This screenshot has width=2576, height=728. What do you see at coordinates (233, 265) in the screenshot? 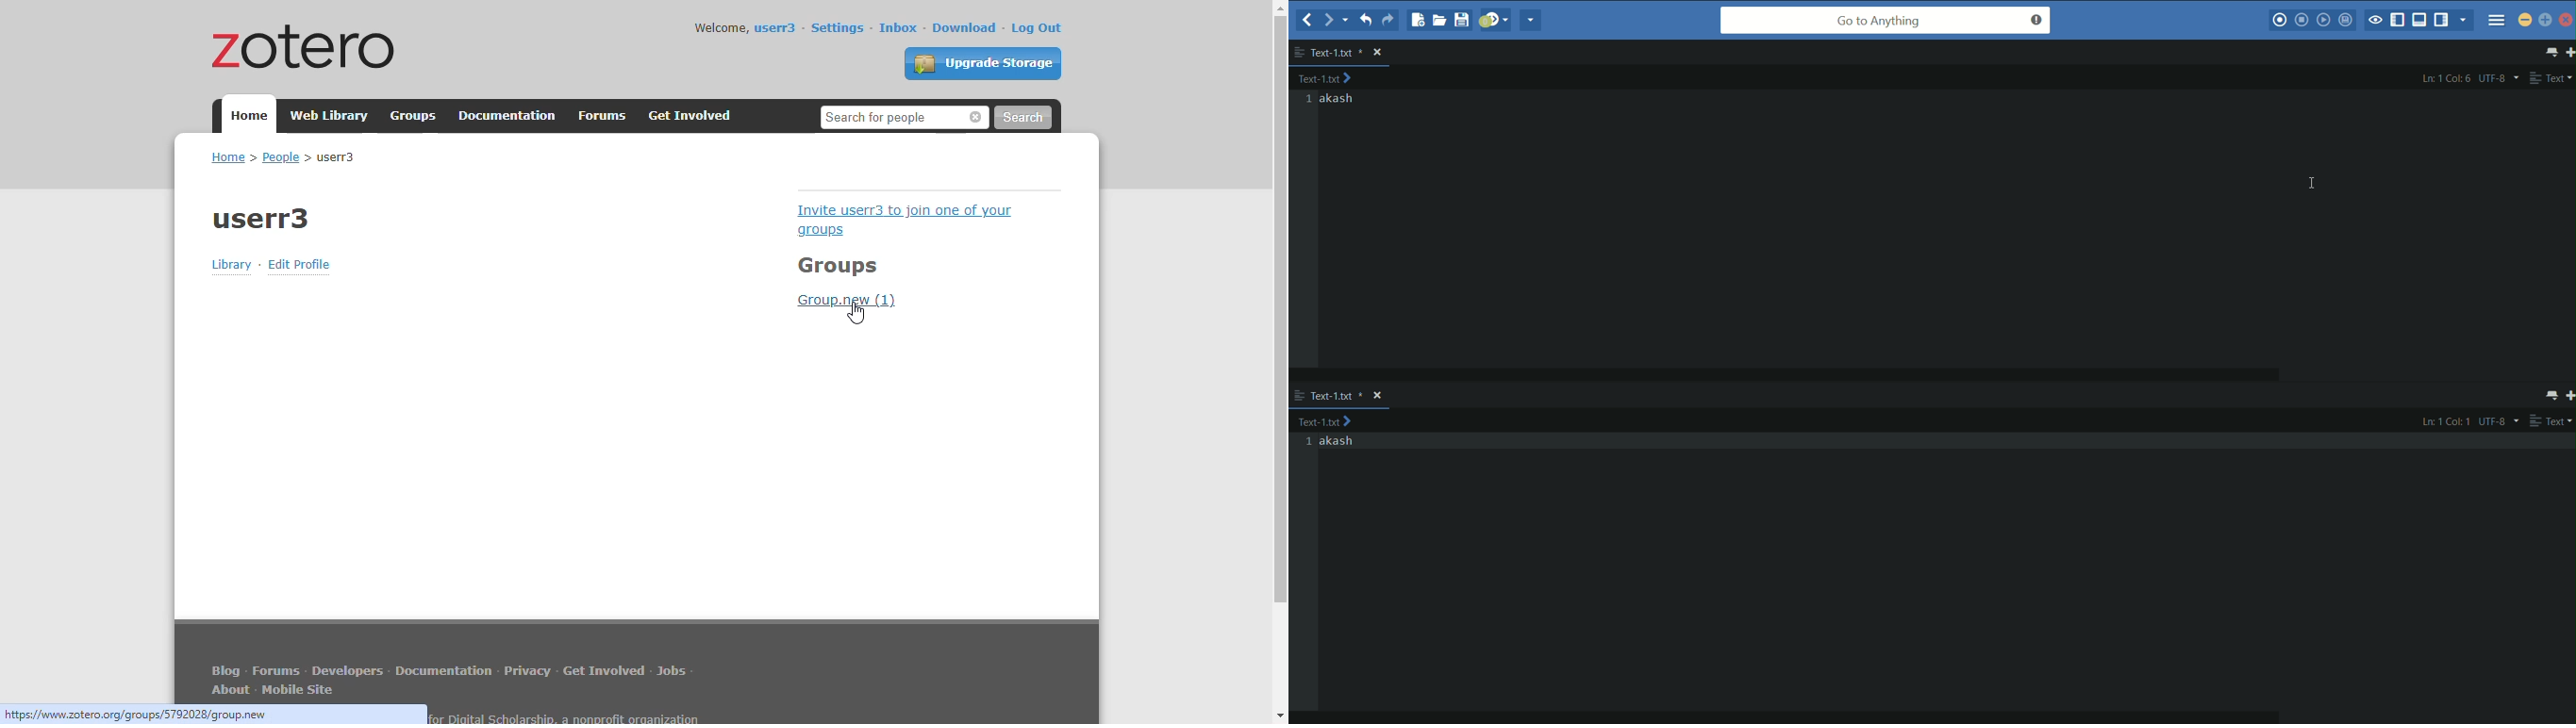
I see `library` at bounding box center [233, 265].